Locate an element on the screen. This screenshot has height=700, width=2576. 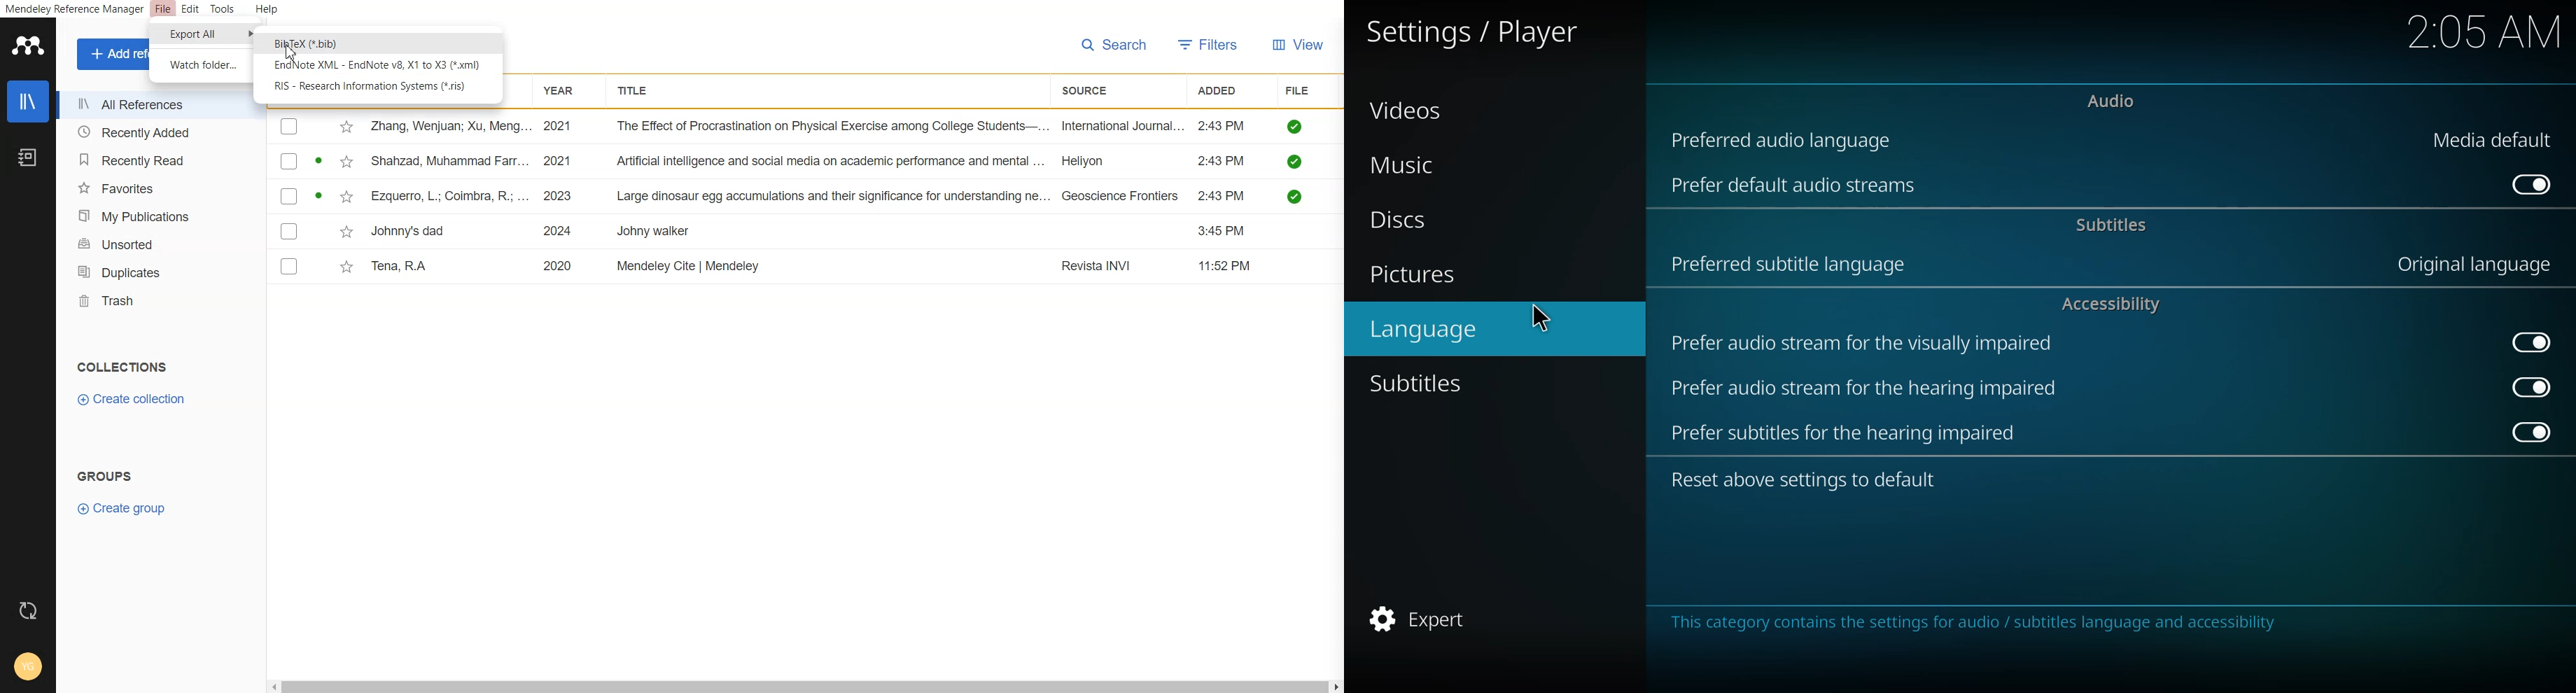
2021 is located at coordinates (559, 127).